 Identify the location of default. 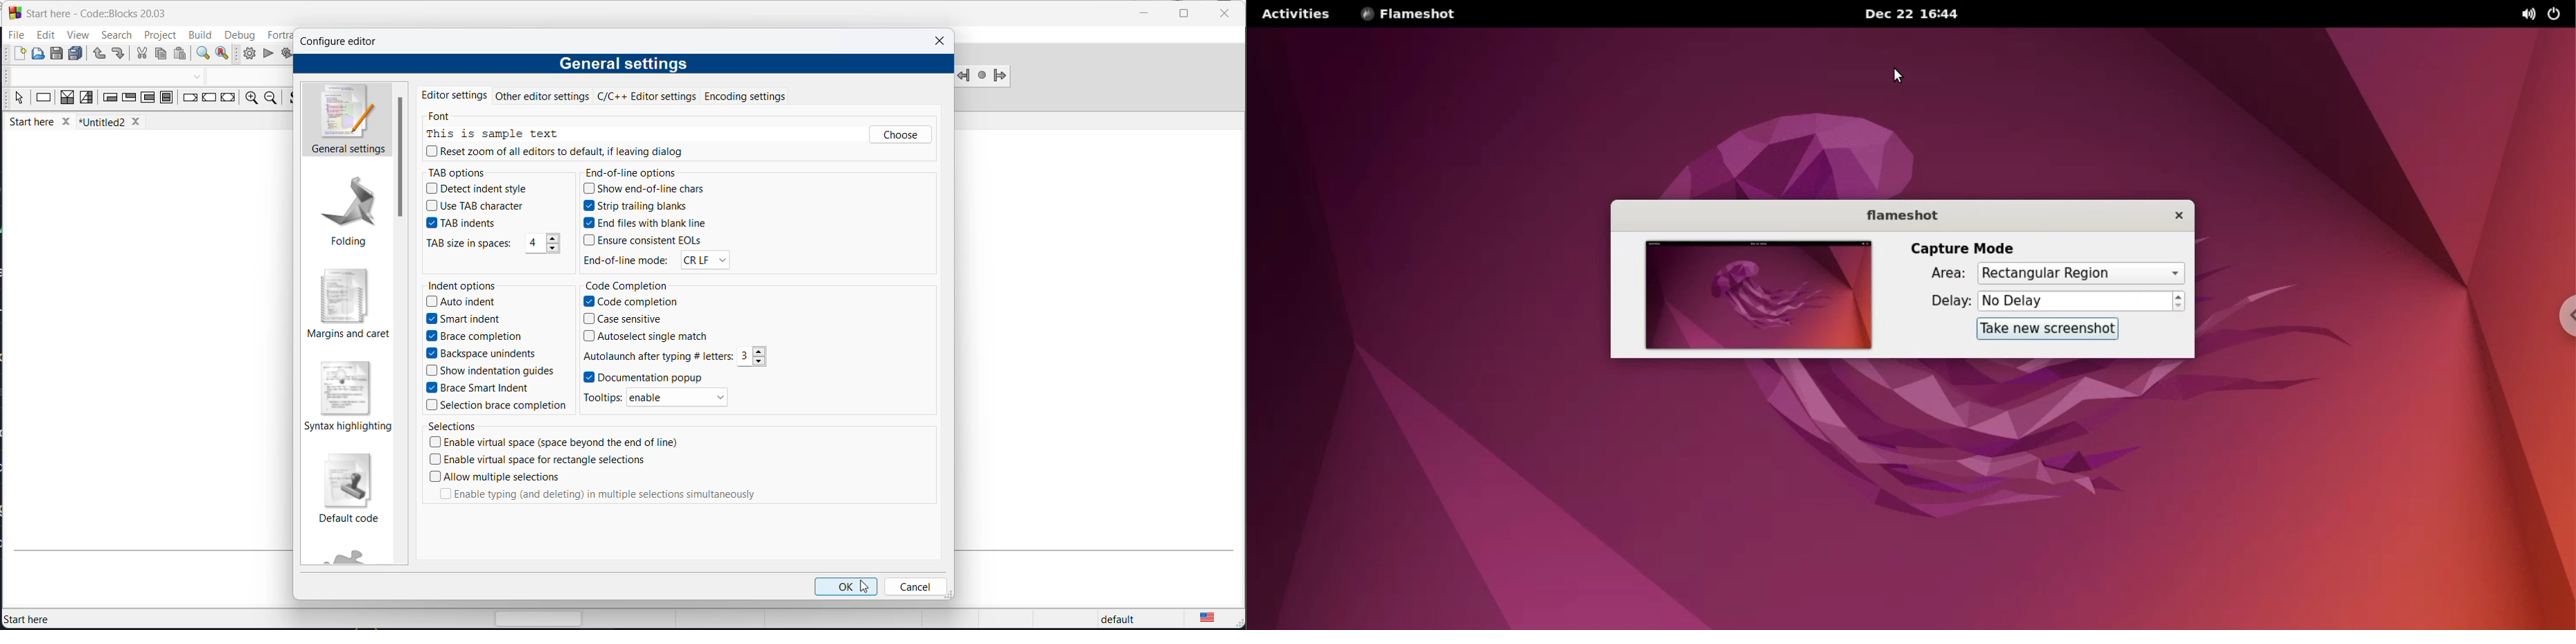
(1118, 616).